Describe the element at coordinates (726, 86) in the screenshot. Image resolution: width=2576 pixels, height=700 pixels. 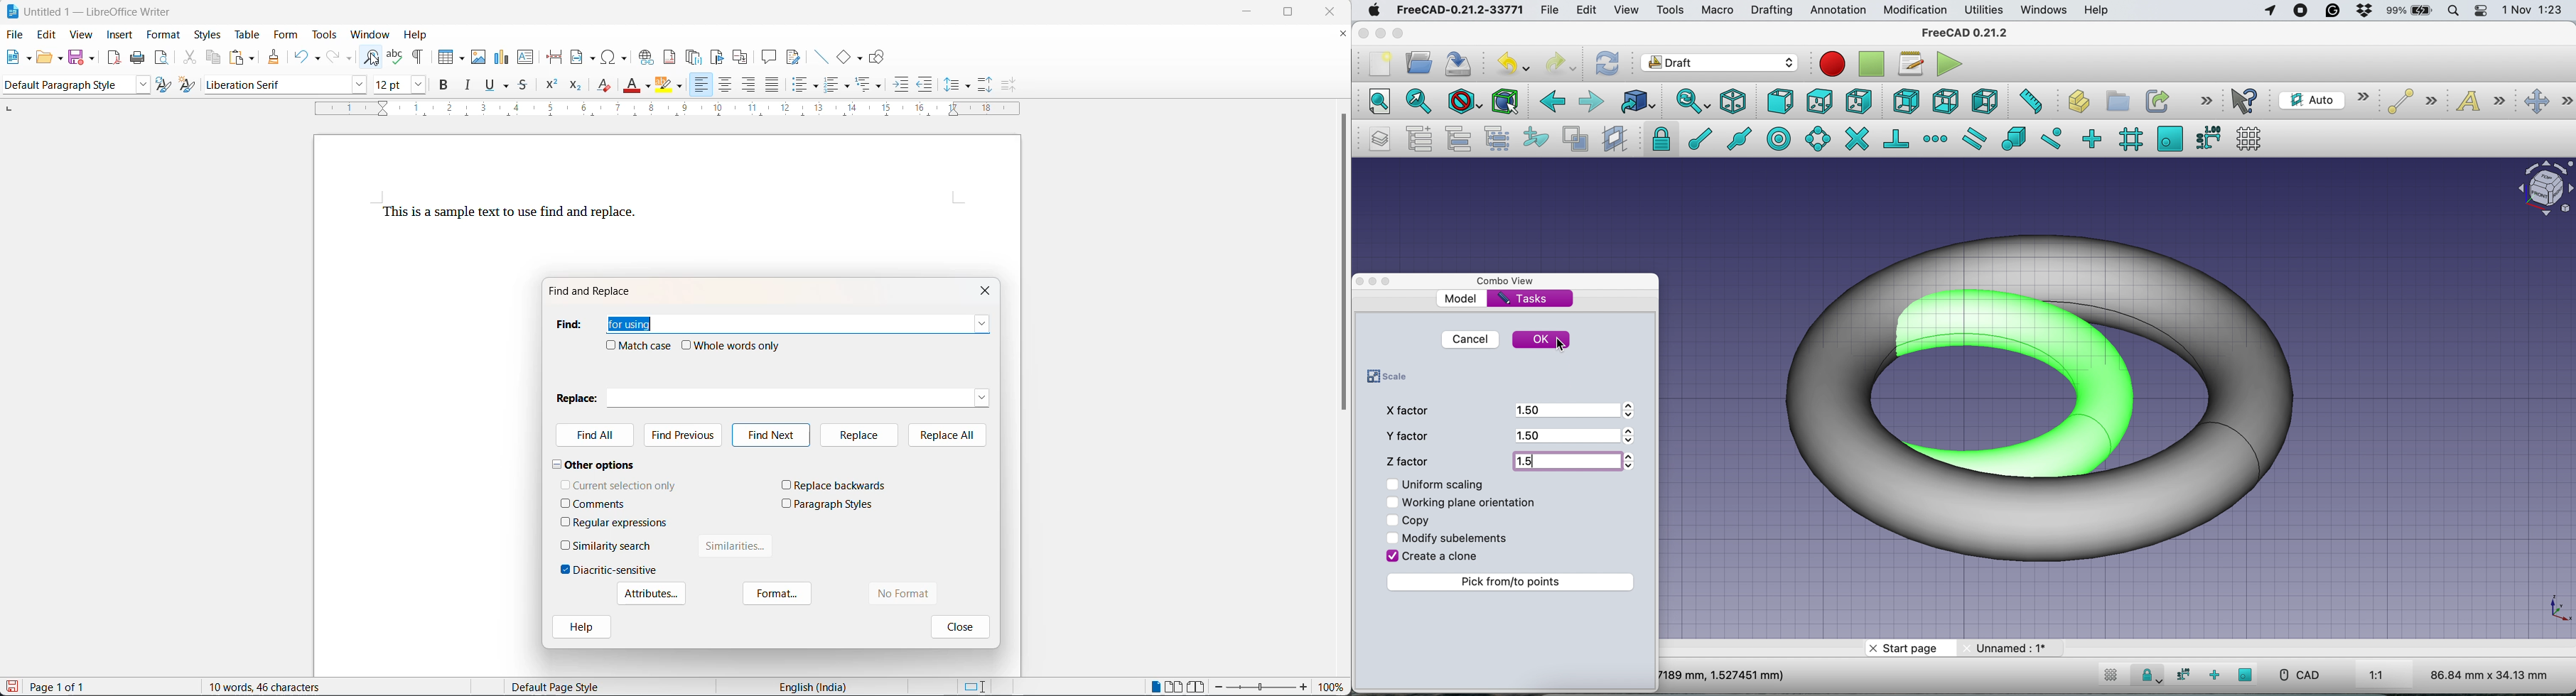
I see `text align center` at that location.